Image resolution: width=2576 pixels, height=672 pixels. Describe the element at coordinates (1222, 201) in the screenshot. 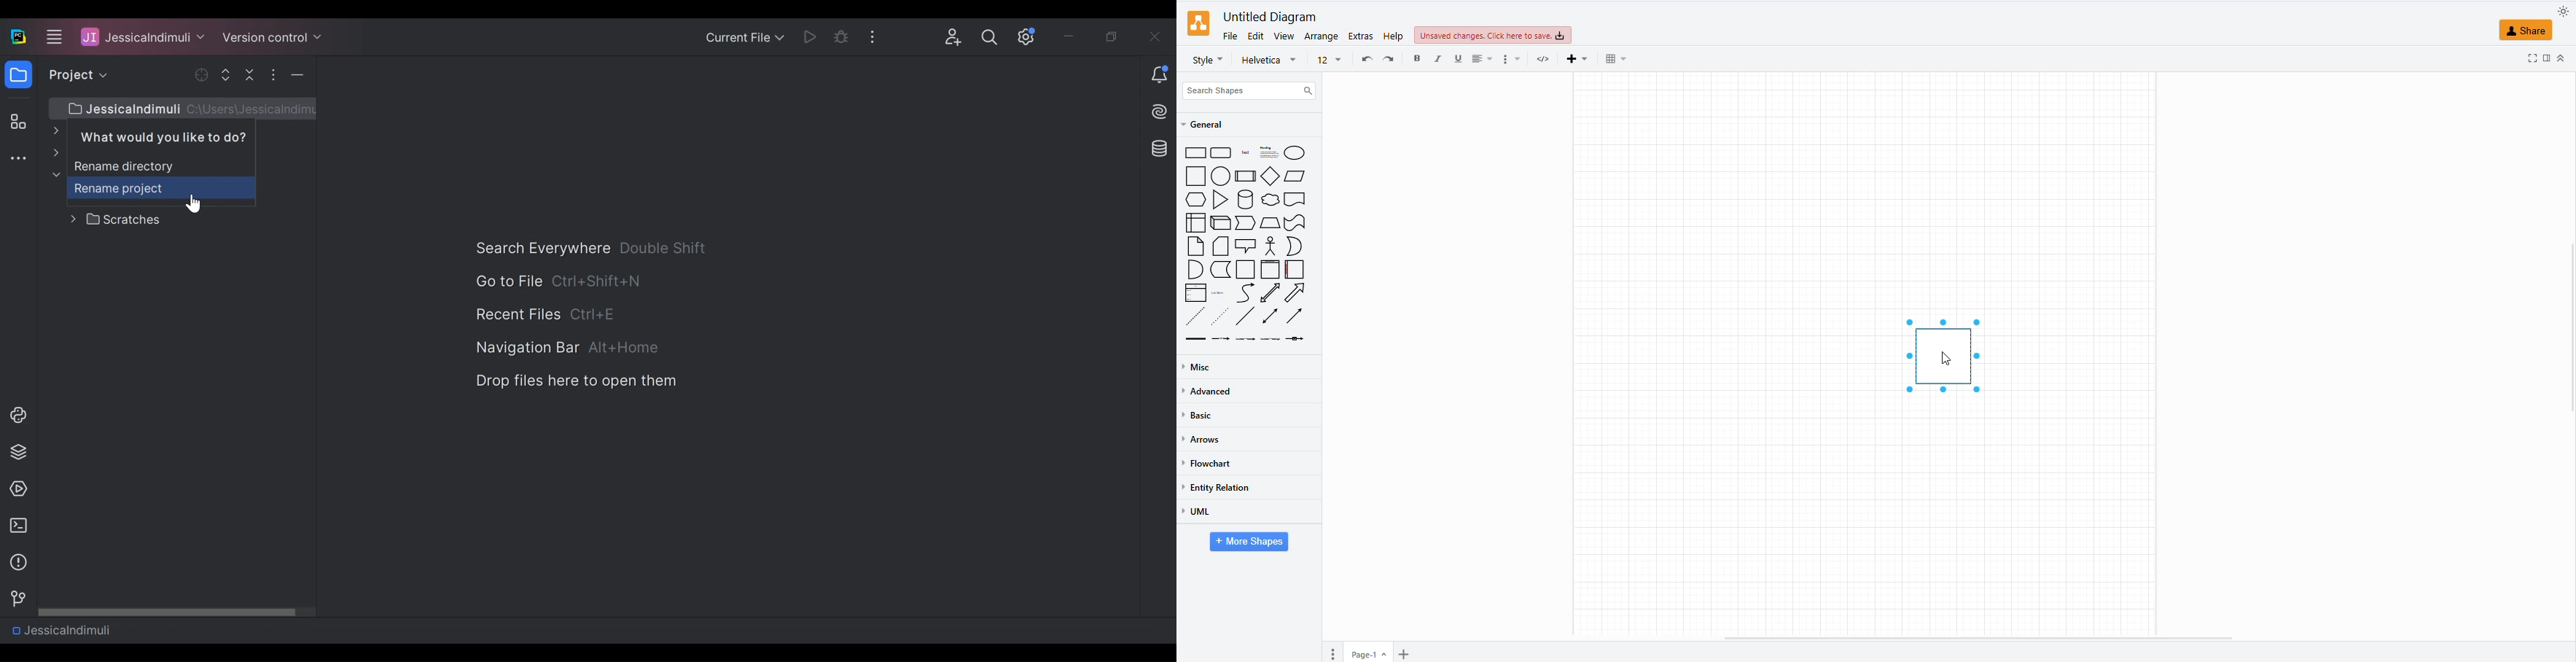

I see `triangle` at that location.